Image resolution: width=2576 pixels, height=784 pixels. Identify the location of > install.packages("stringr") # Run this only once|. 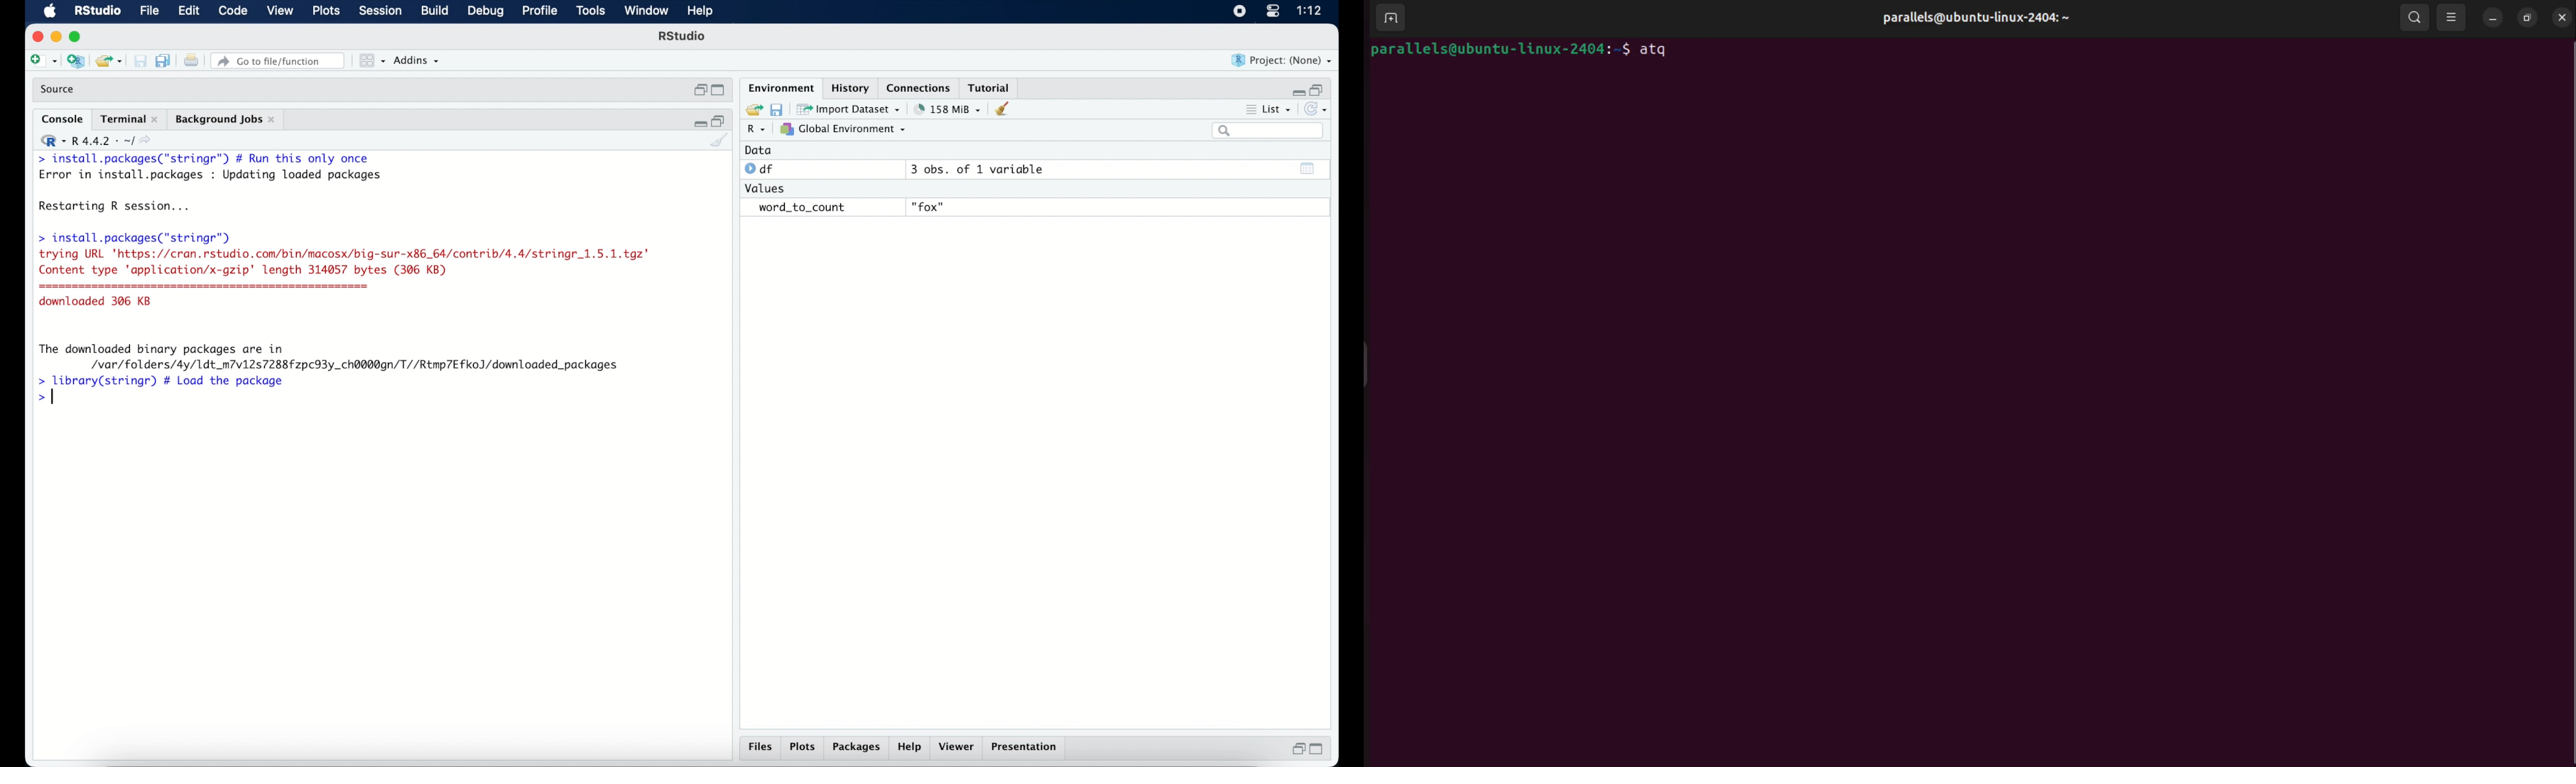
(207, 159).